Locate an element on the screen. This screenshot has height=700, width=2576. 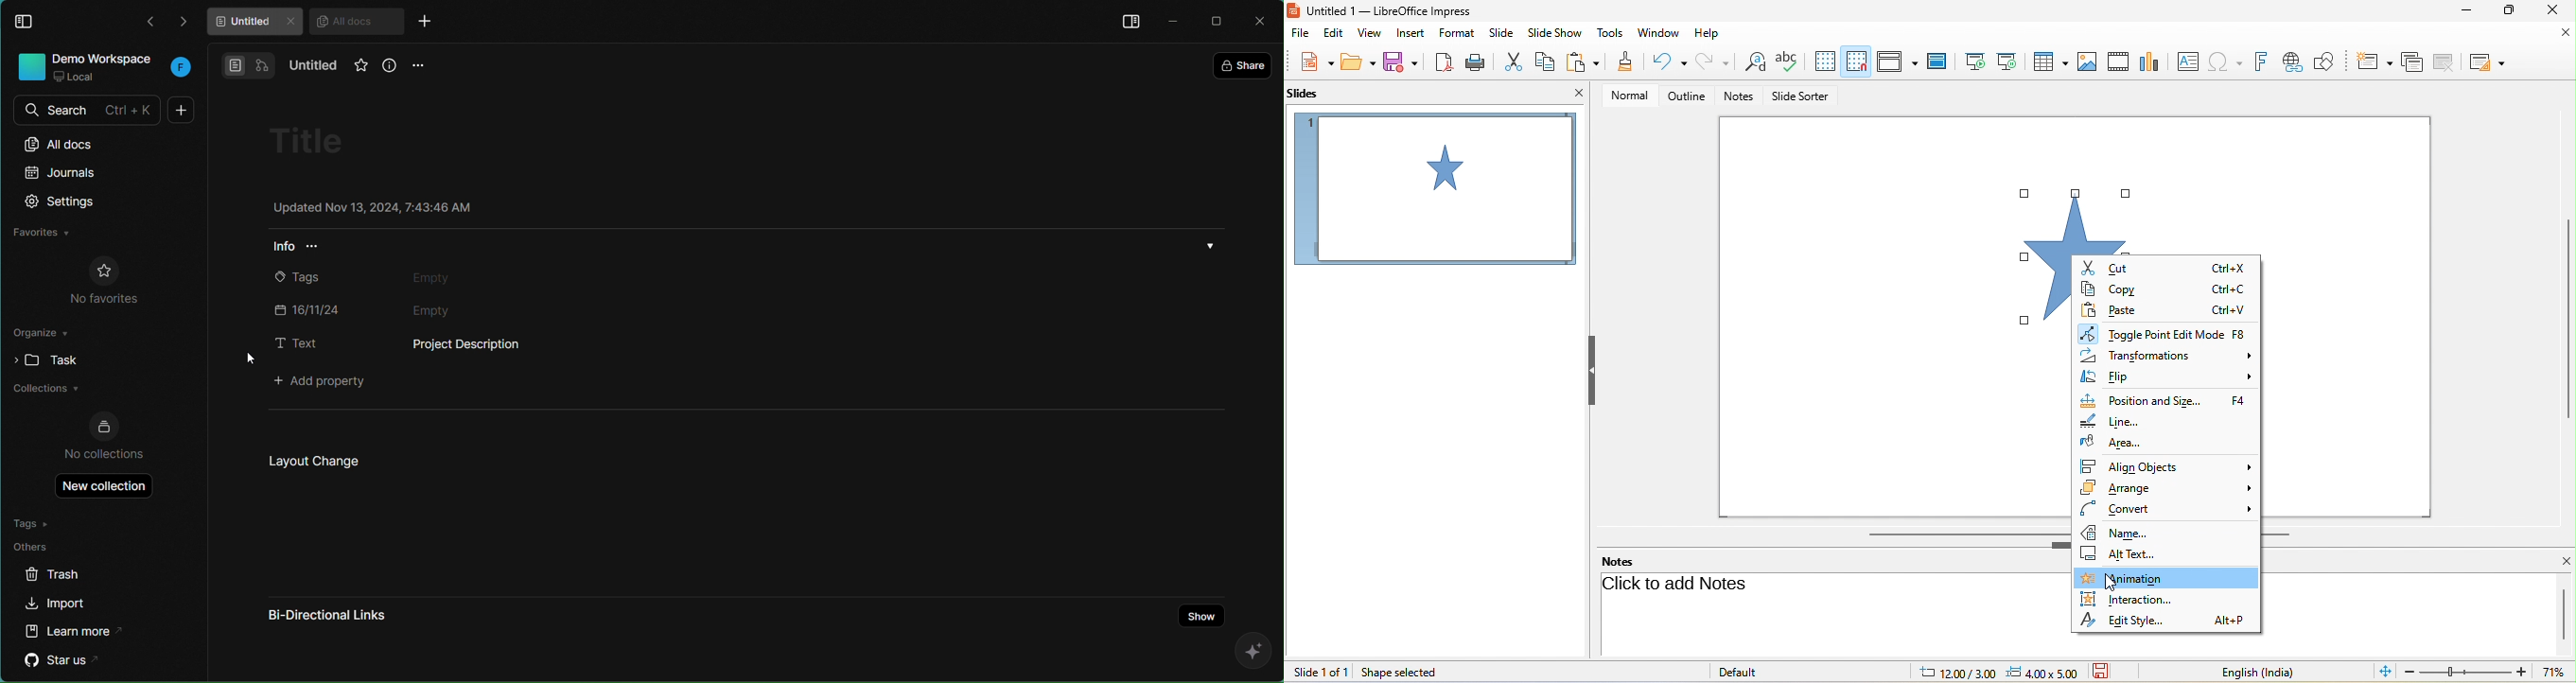
Bi-Directional Links is located at coordinates (327, 614).